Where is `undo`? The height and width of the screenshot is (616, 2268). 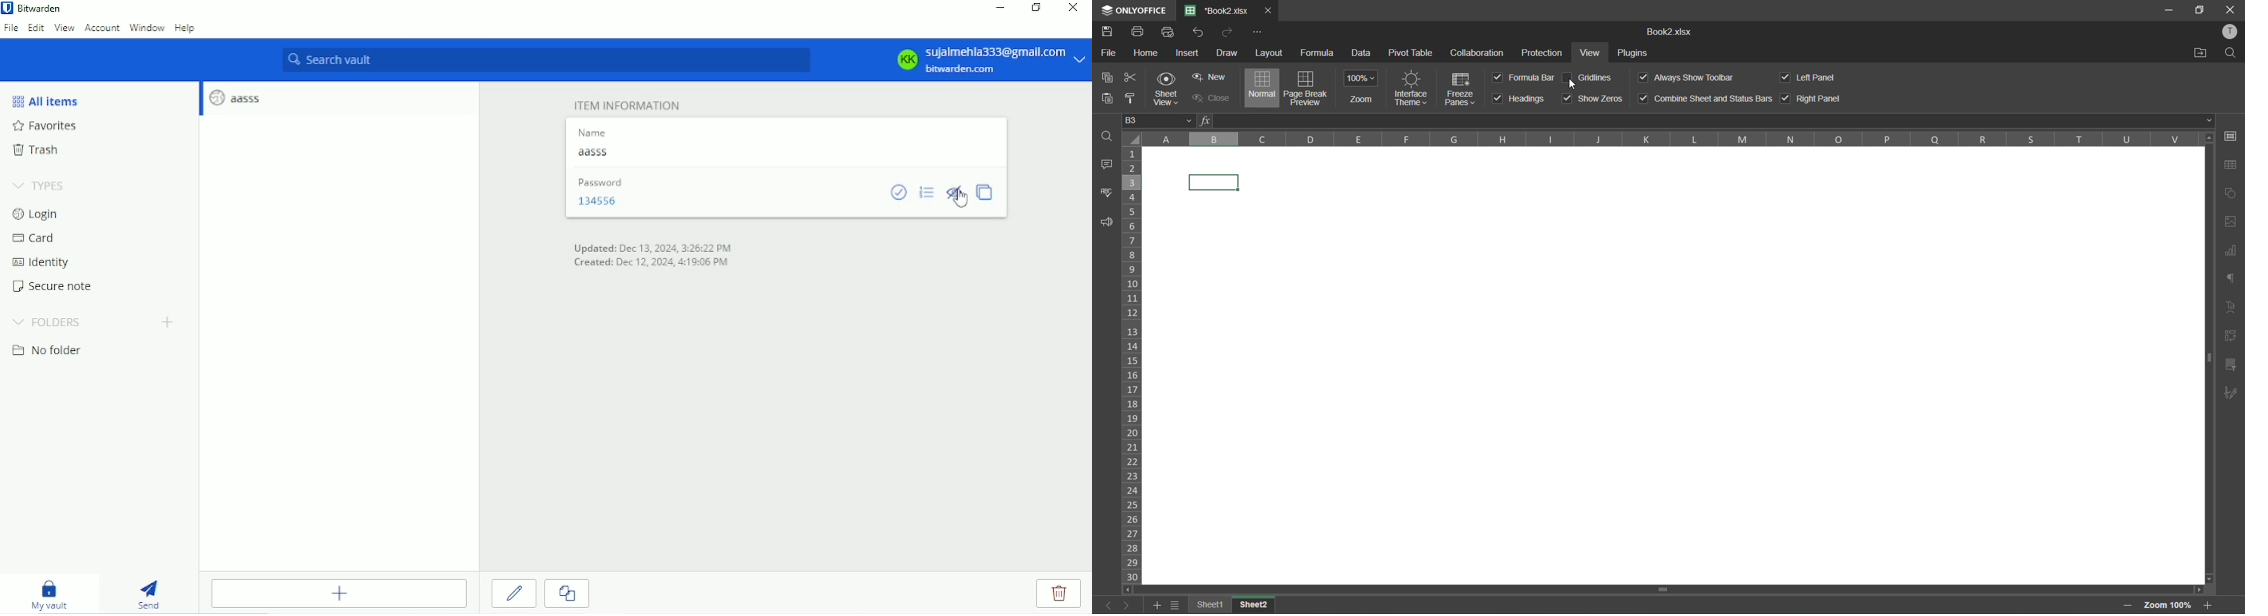 undo is located at coordinates (1201, 32).